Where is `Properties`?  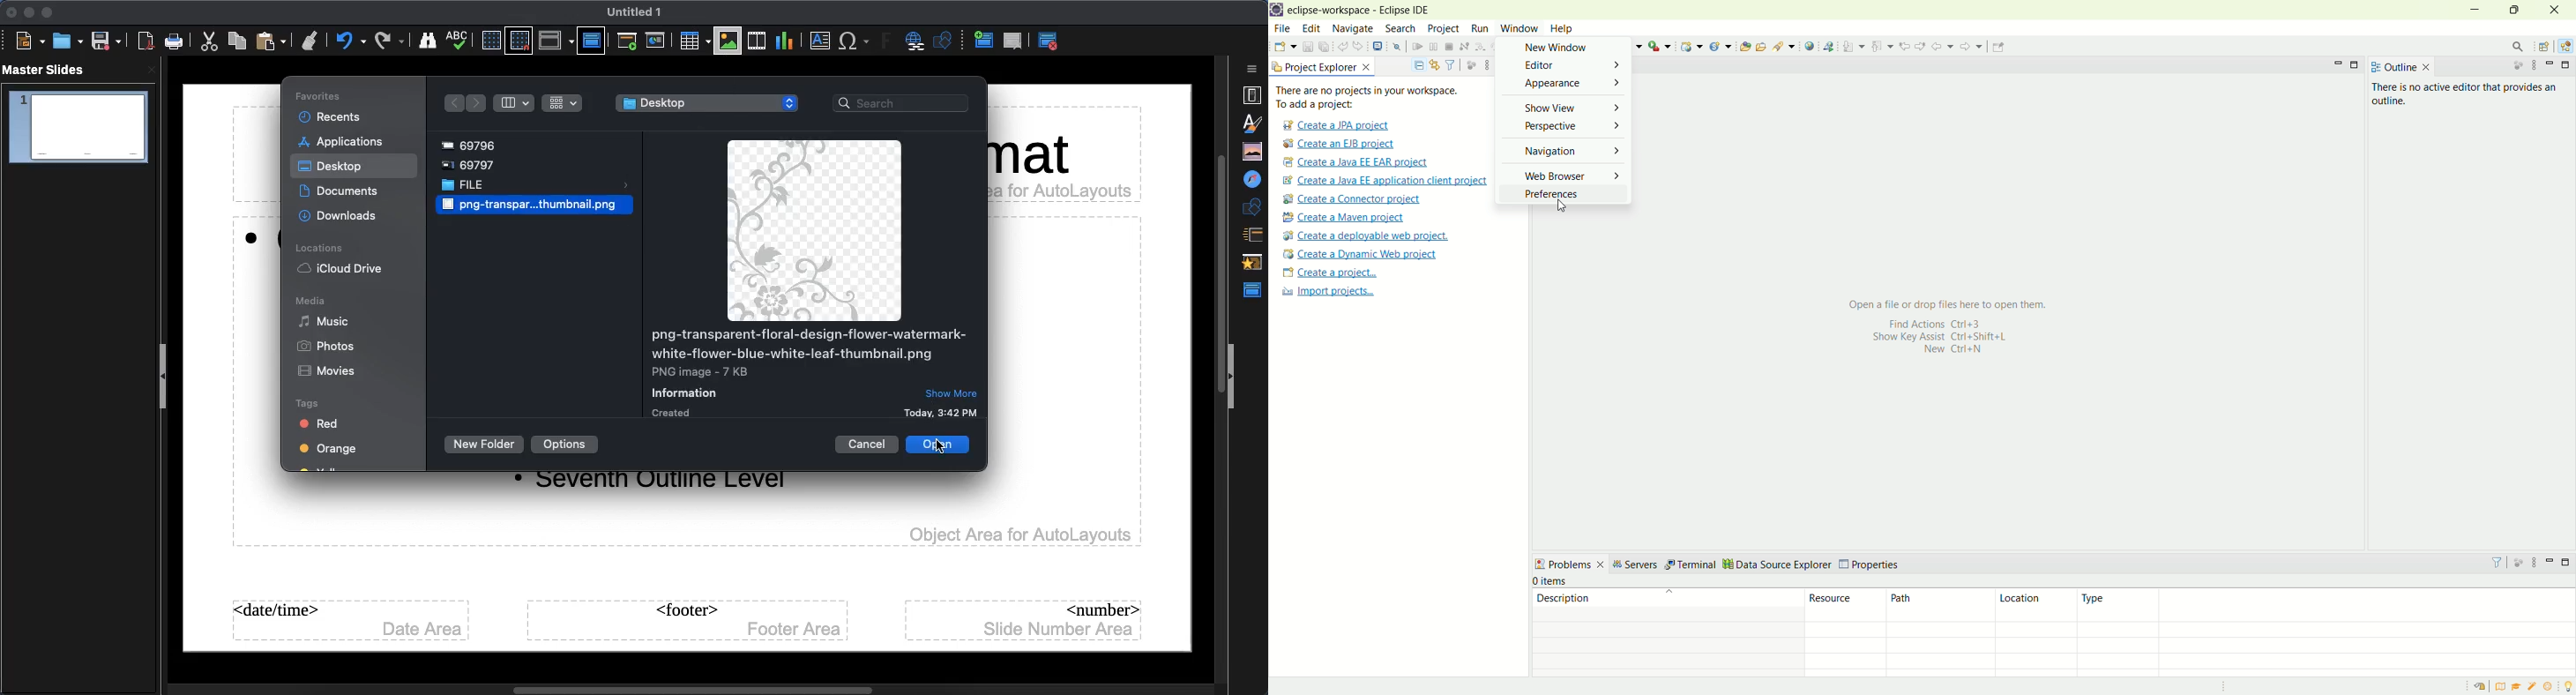 Properties is located at coordinates (1251, 95).